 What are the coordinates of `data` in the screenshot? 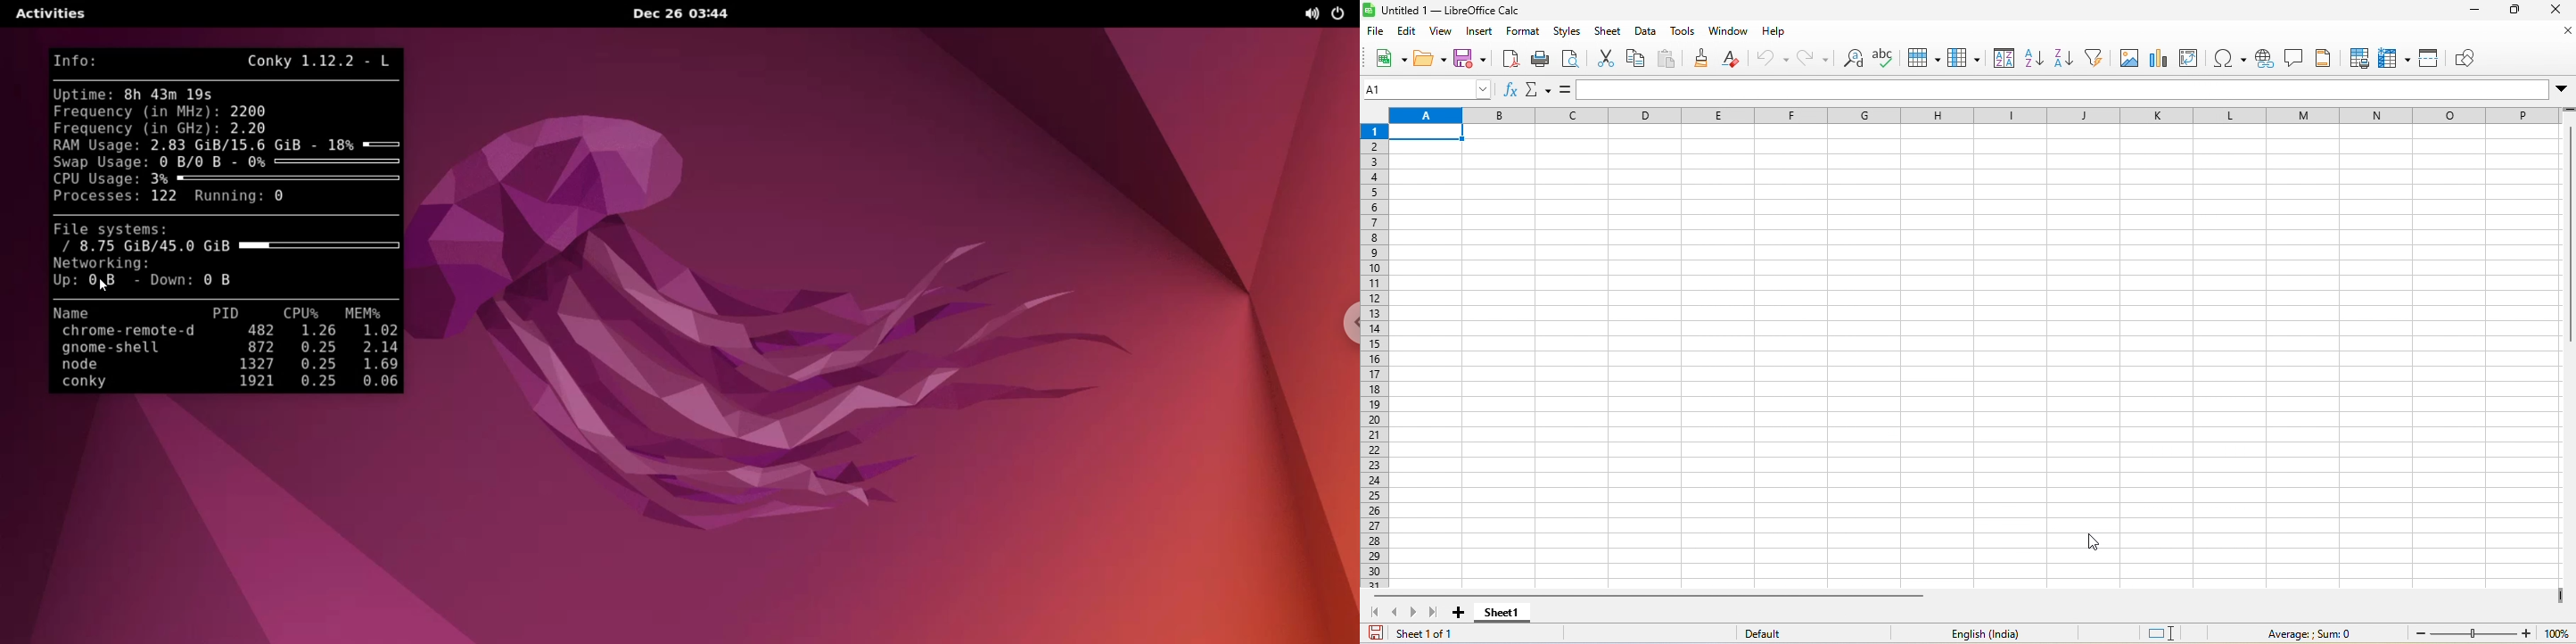 It's located at (1647, 35).